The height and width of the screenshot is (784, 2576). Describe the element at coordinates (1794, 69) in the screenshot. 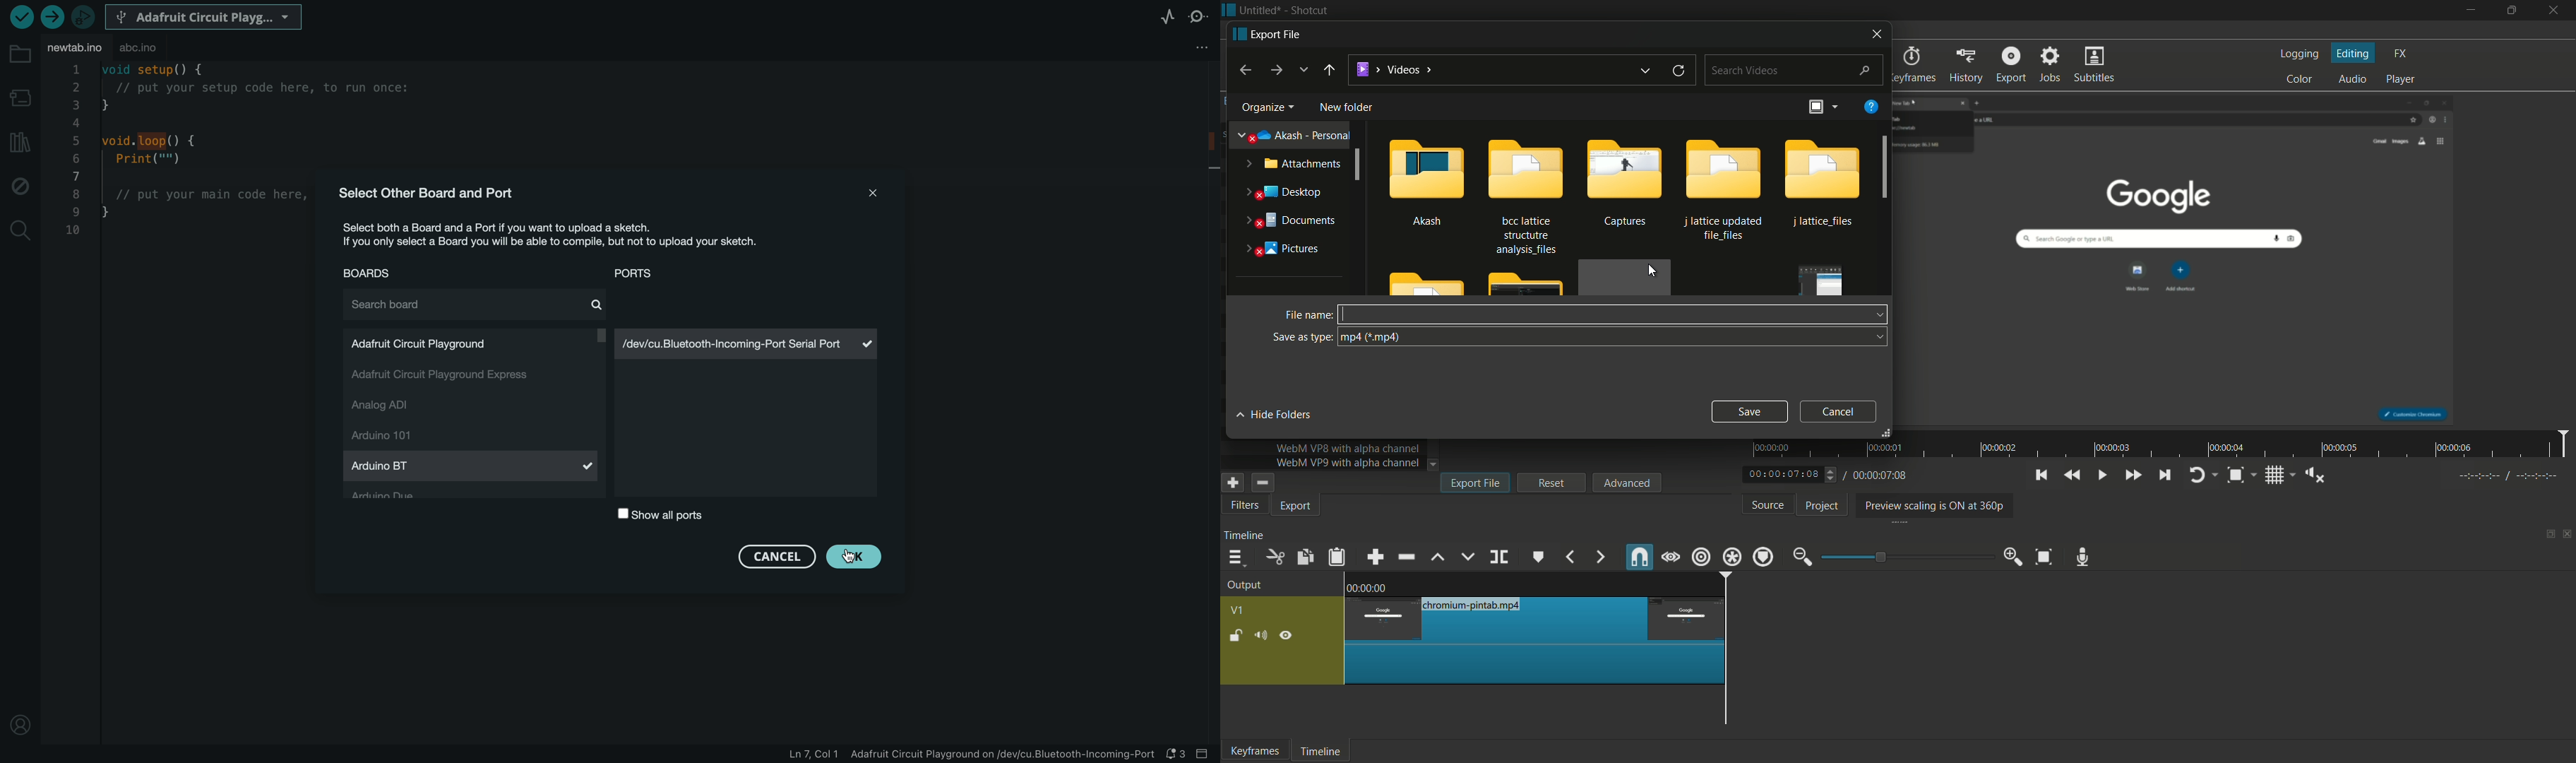

I see `search video` at that location.